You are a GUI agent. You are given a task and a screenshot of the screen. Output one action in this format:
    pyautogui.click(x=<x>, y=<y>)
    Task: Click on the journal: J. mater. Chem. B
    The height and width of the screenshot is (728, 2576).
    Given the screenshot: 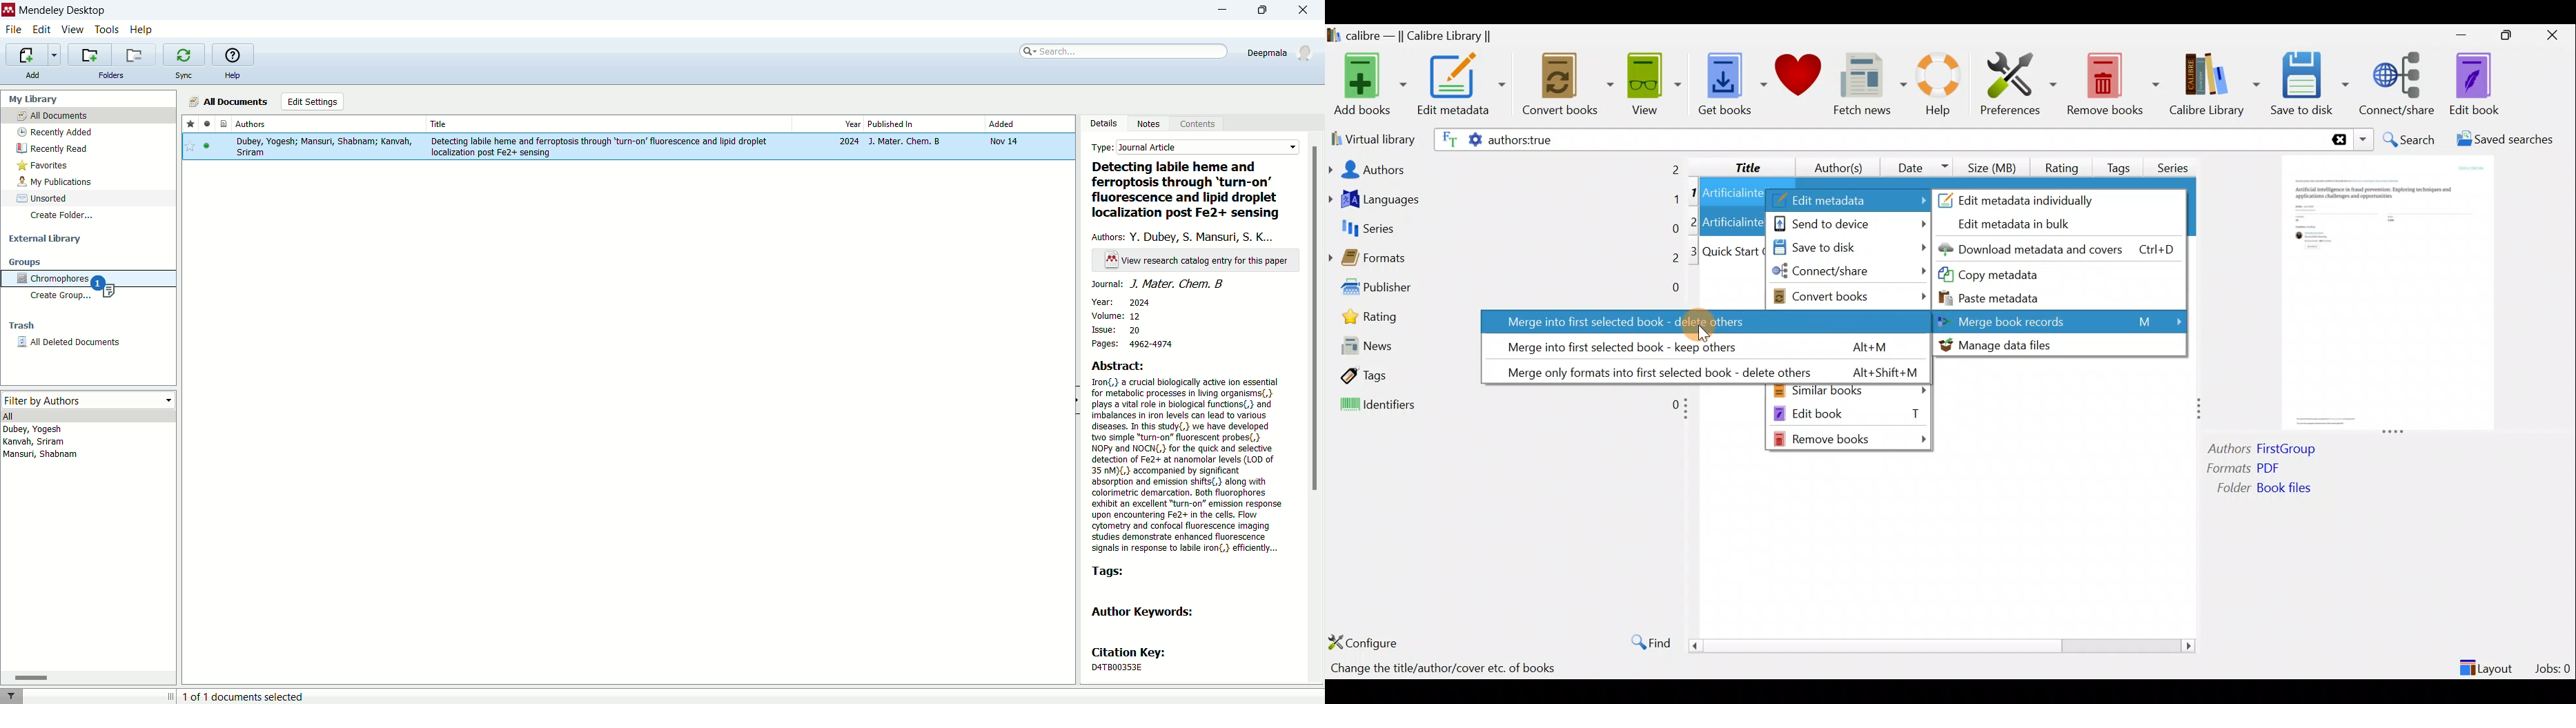 What is the action you would take?
    pyautogui.click(x=1159, y=284)
    